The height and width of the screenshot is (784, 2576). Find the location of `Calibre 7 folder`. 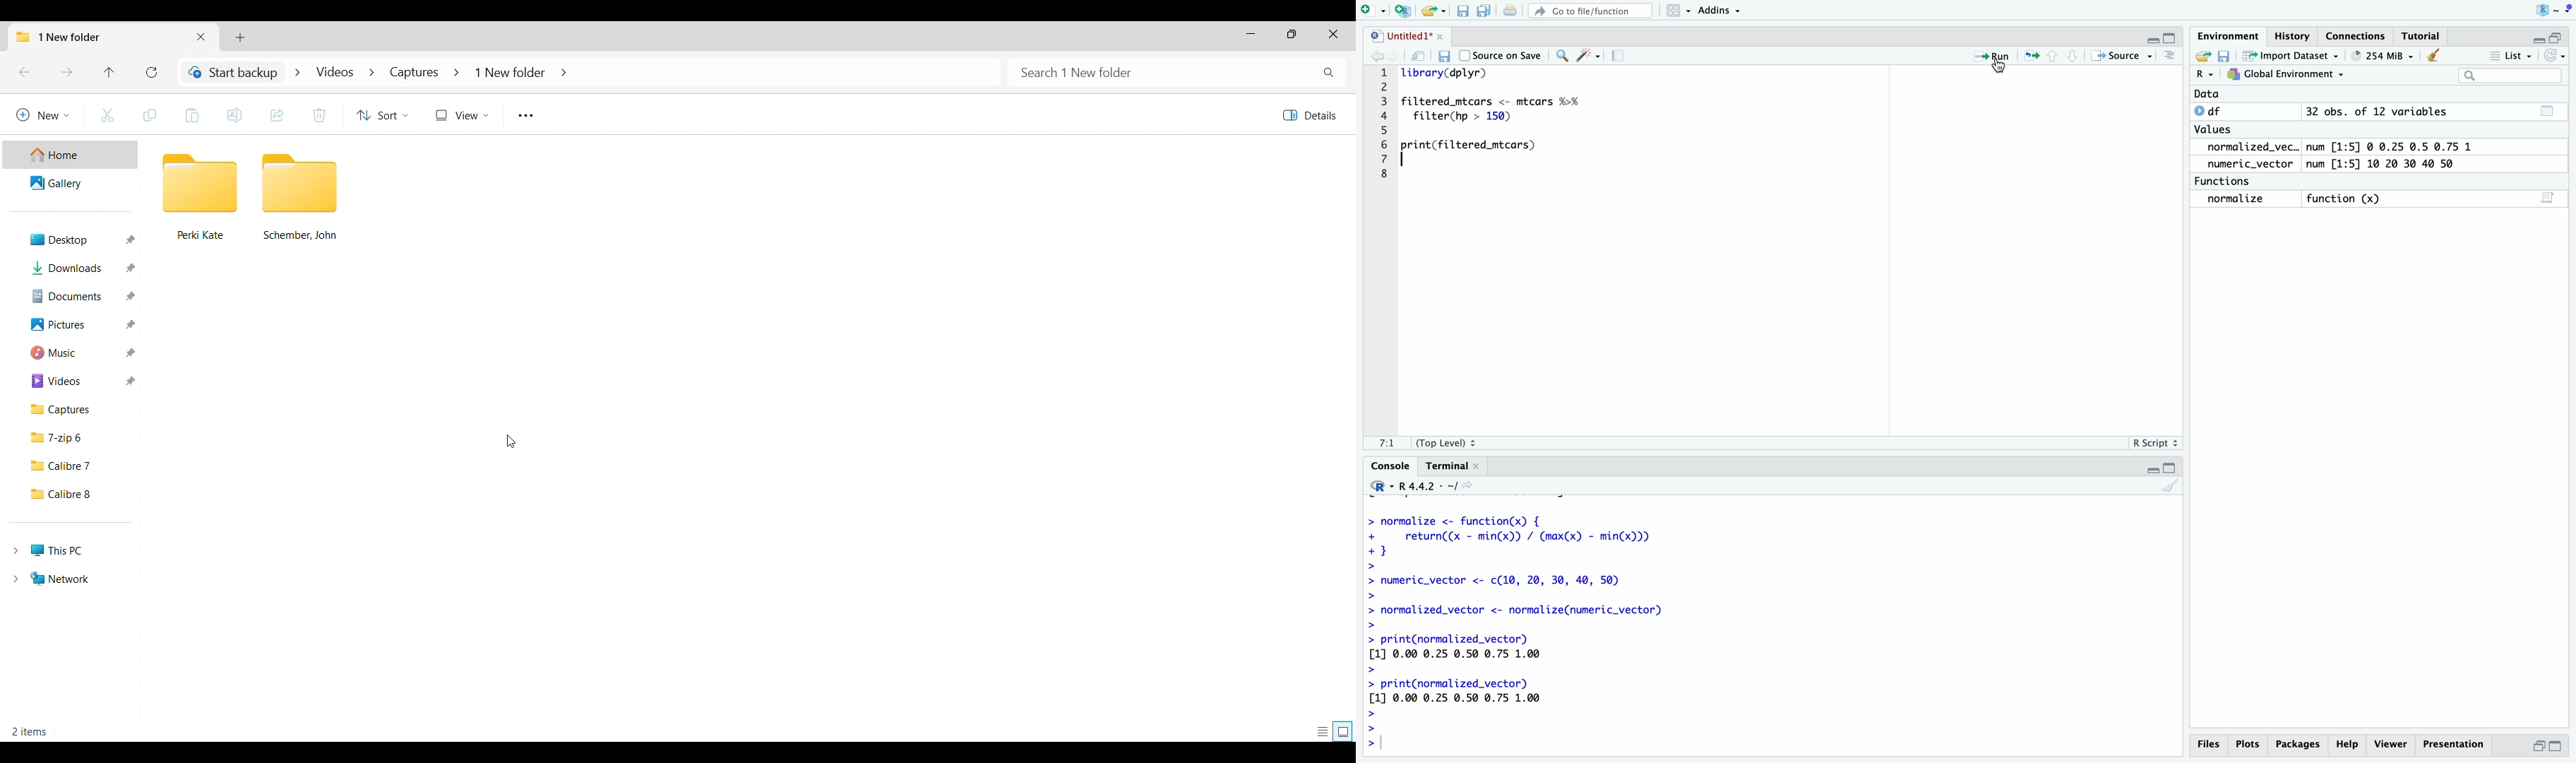

Calibre 7 folder is located at coordinates (73, 466).